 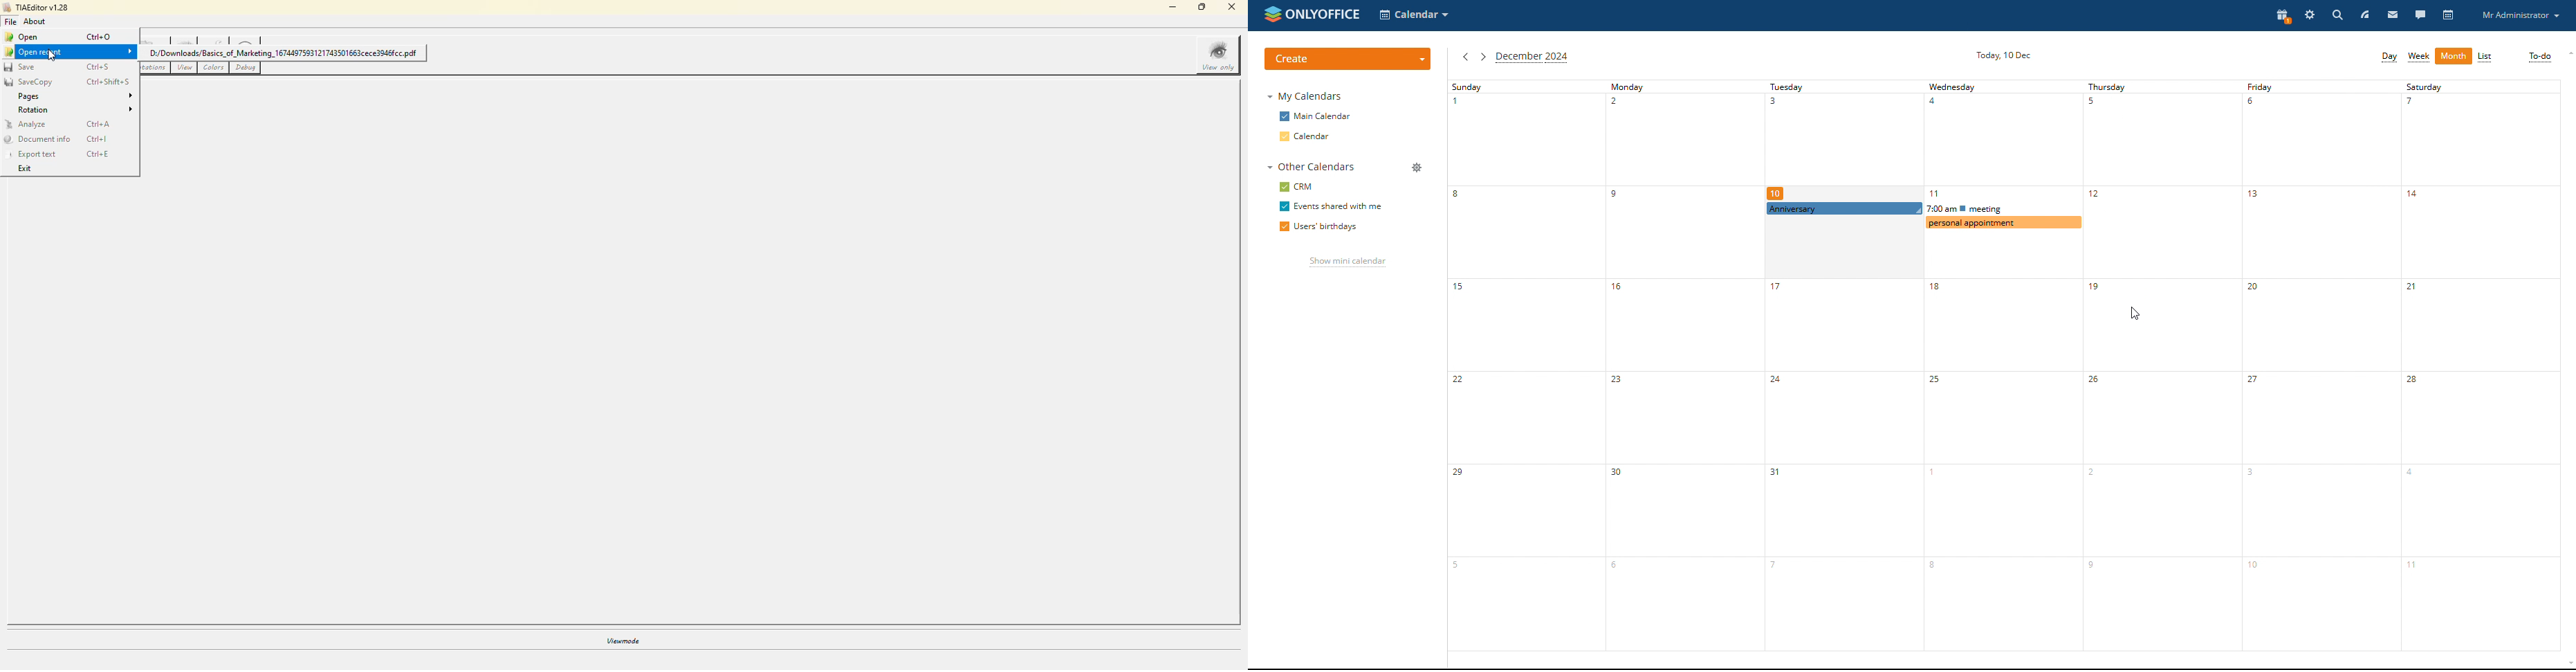 What do you see at coordinates (2163, 365) in the screenshot?
I see `thursday` at bounding box center [2163, 365].